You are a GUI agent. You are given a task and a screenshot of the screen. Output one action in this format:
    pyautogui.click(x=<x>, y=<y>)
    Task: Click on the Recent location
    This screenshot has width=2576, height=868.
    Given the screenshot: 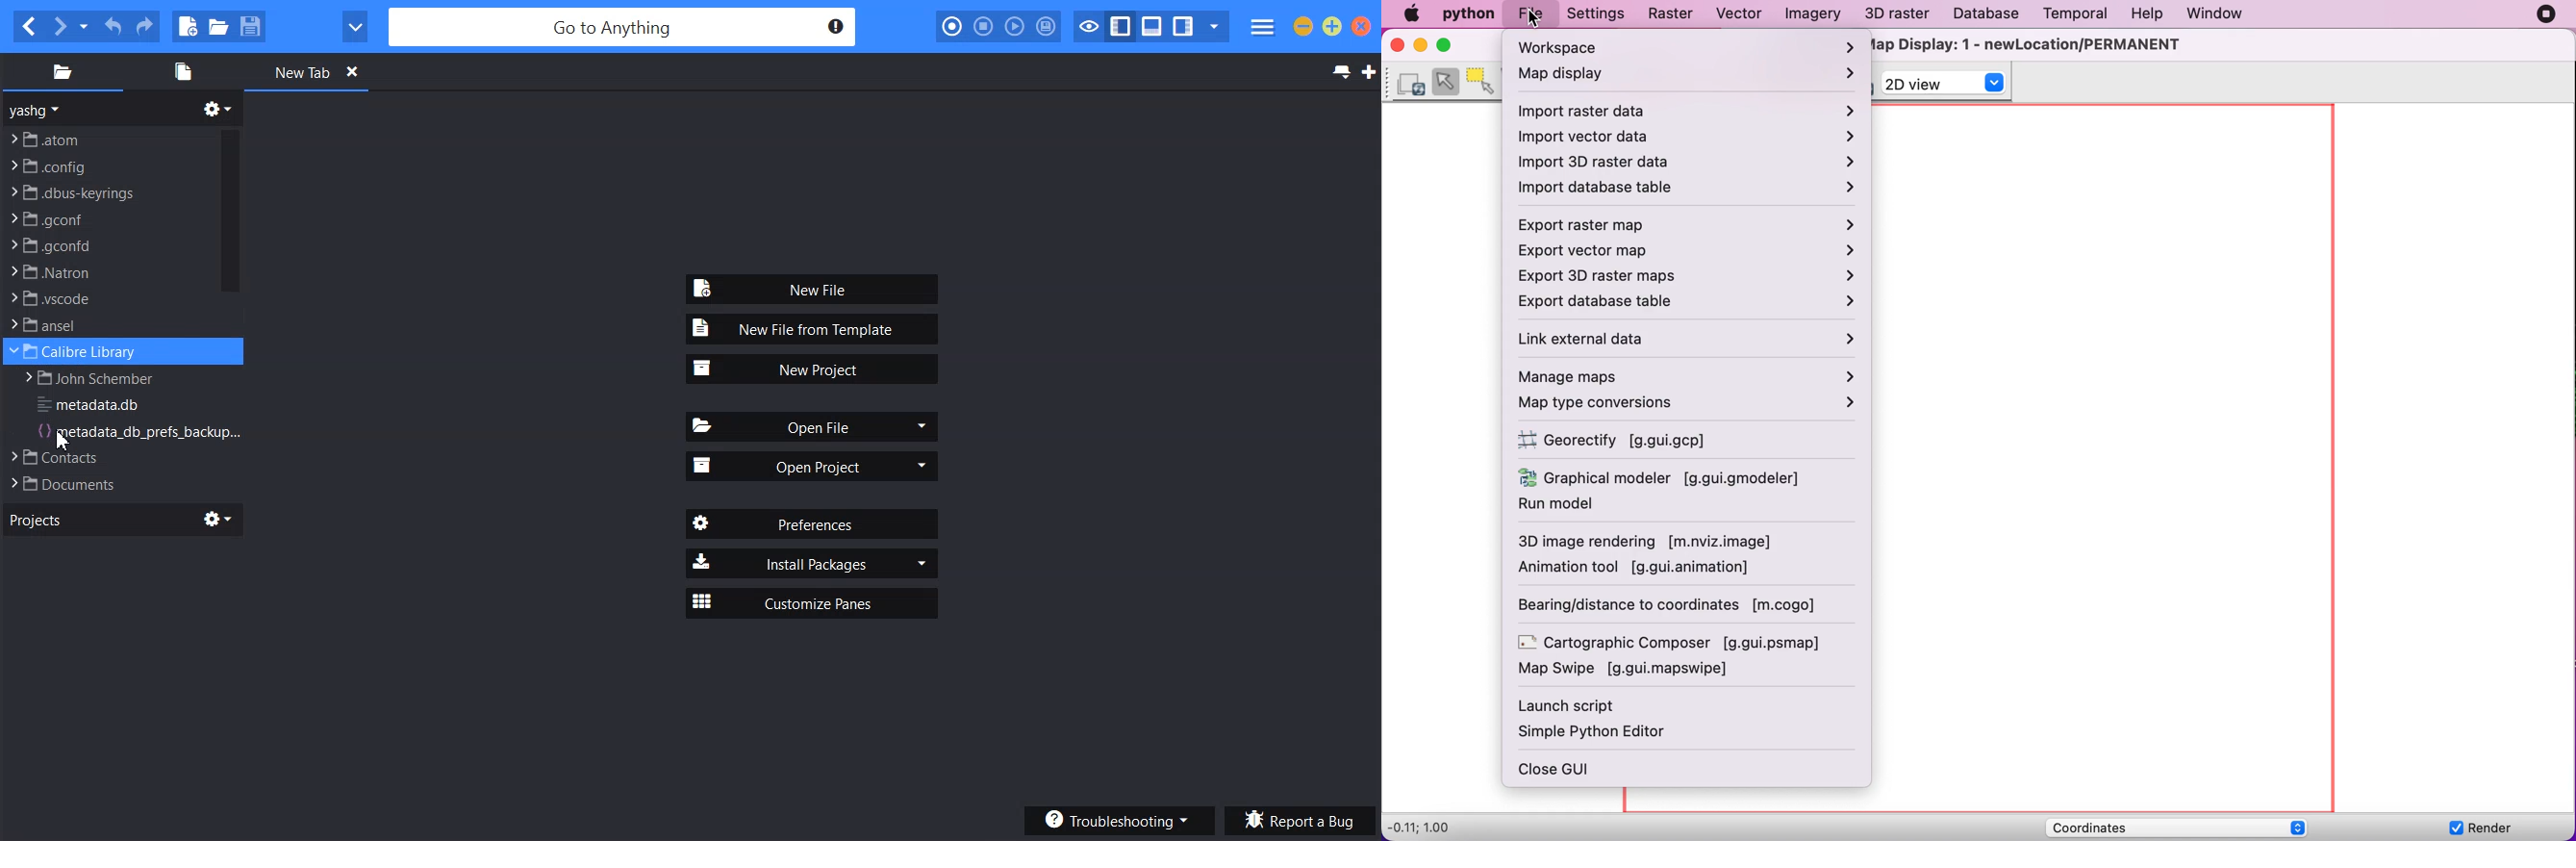 What is the action you would take?
    pyautogui.click(x=84, y=27)
    